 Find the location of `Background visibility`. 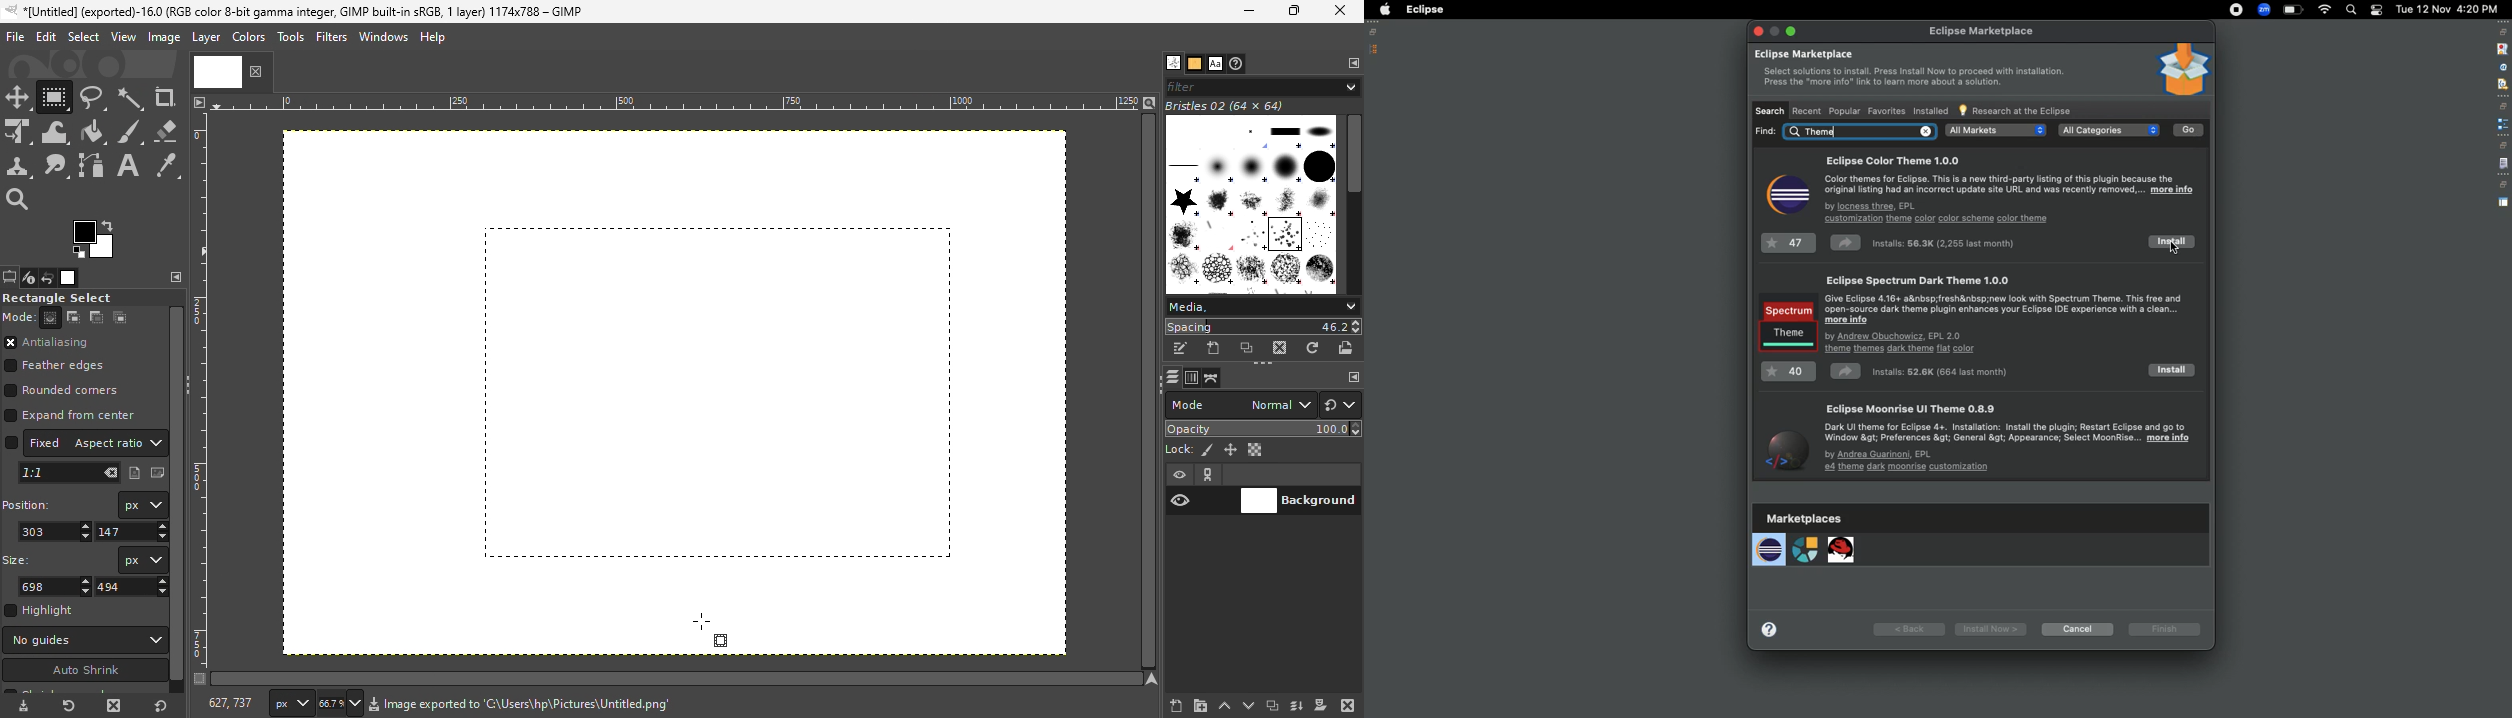

Background visibility is located at coordinates (1300, 502).